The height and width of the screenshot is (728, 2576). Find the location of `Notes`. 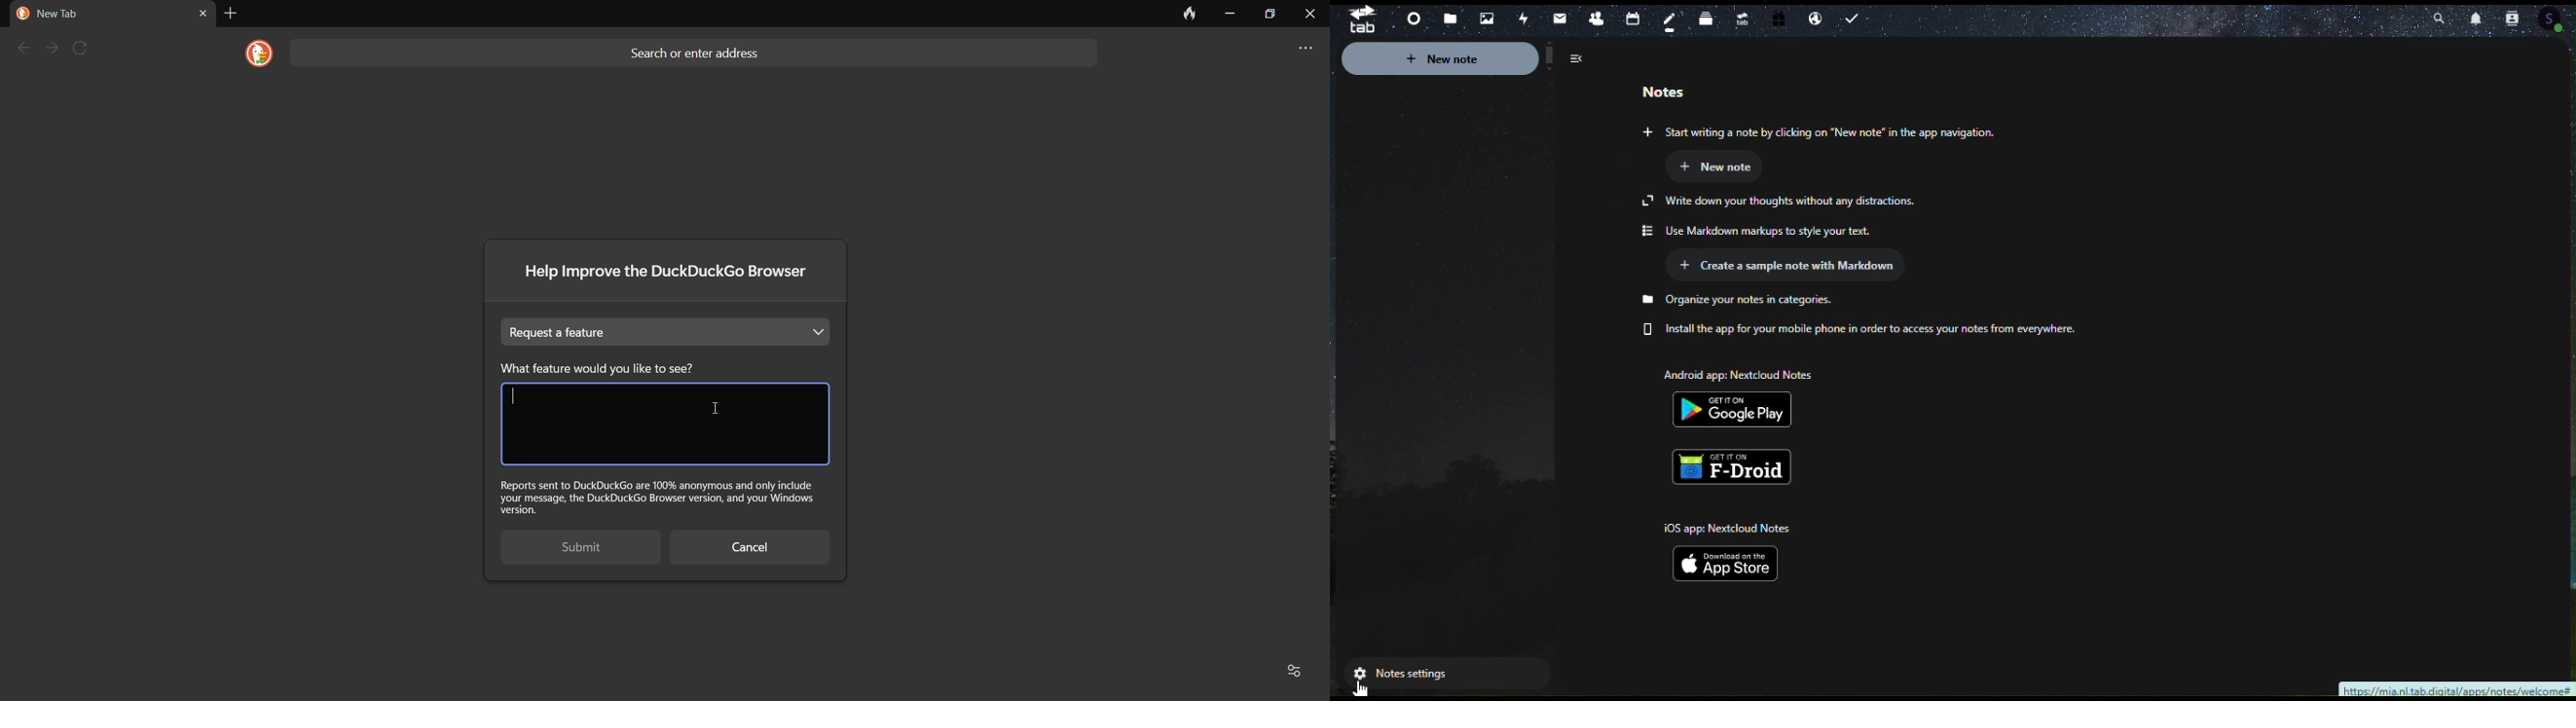

Notes is located at coordinates (1663, 95).